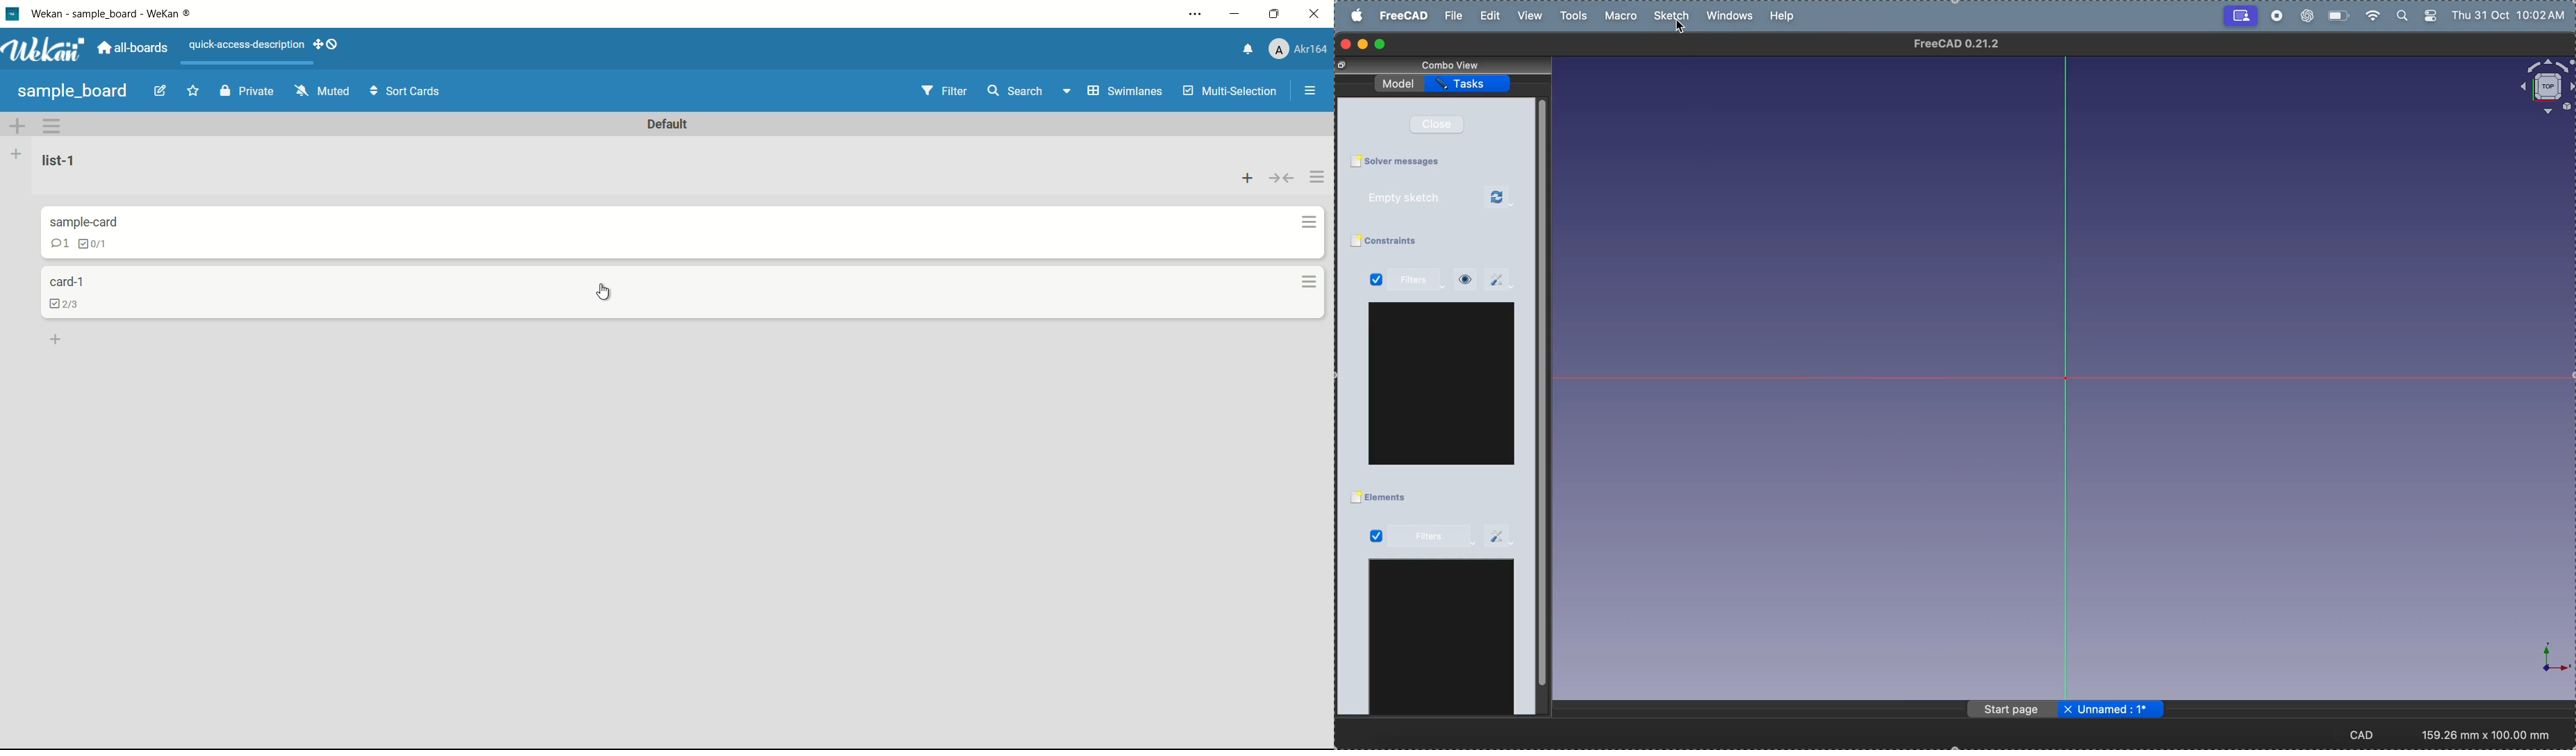 The width and height of the screenshot is (2576, 756). I want to click on window, so click(1443, 383).